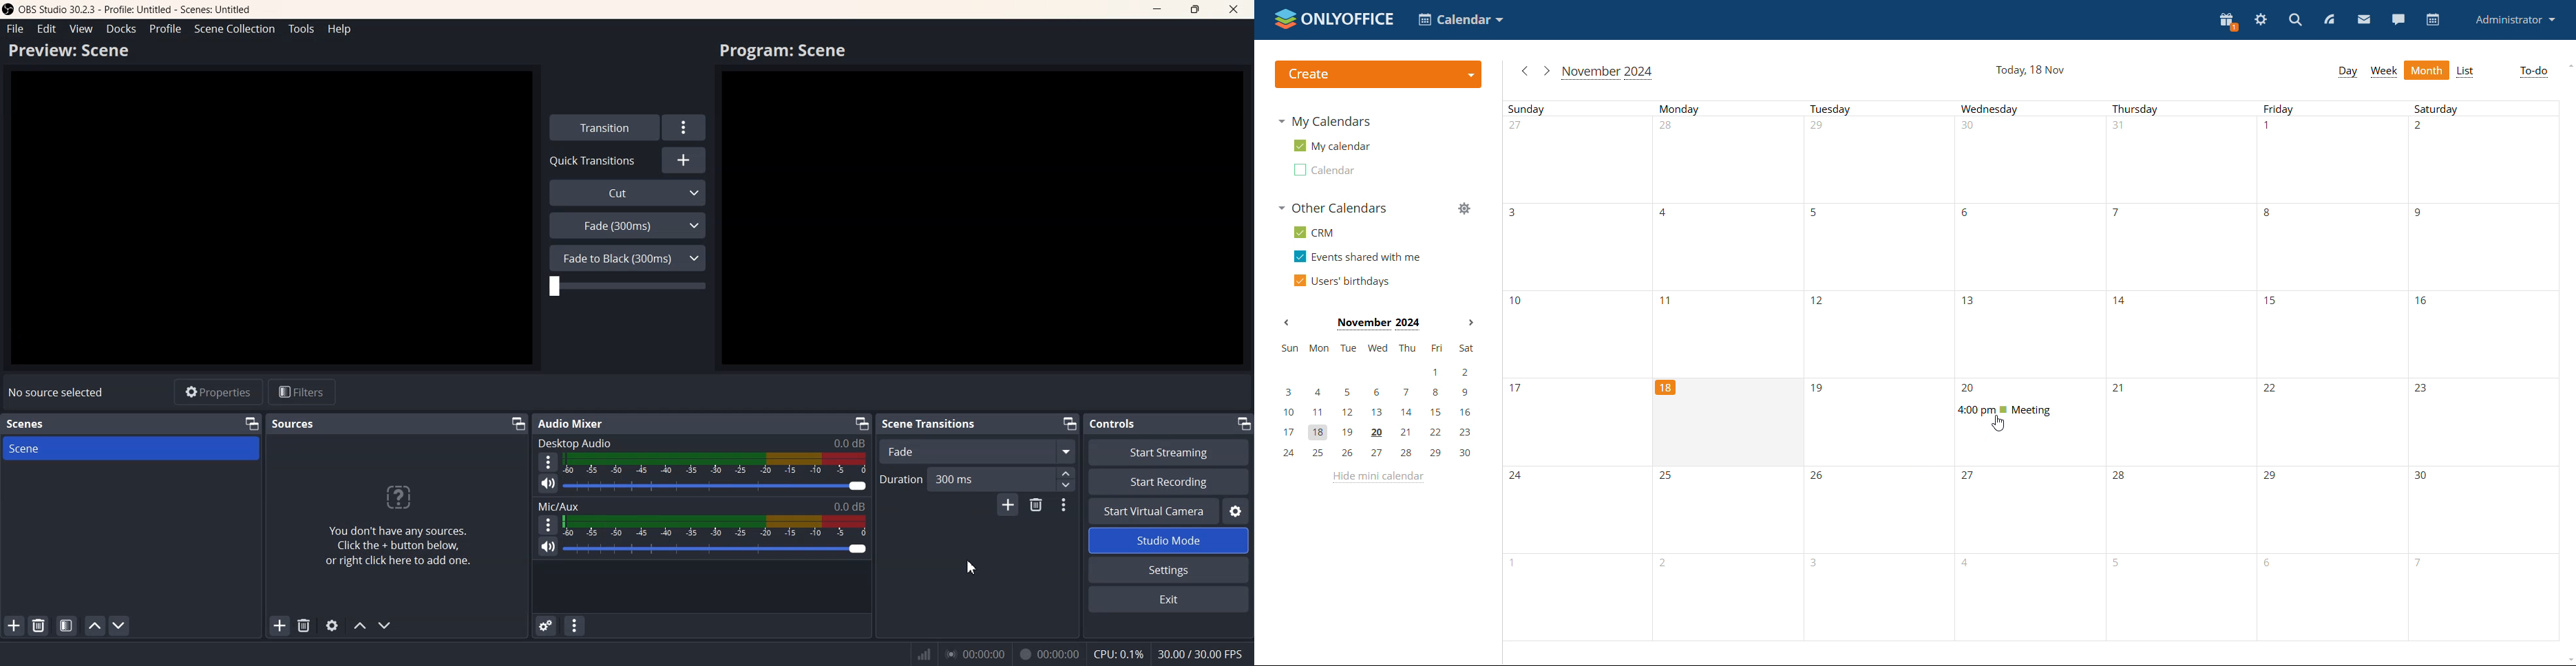 Image resolution: width=2576 pixels, height=672 pixels. I want to click on Help, so click(341, 29).